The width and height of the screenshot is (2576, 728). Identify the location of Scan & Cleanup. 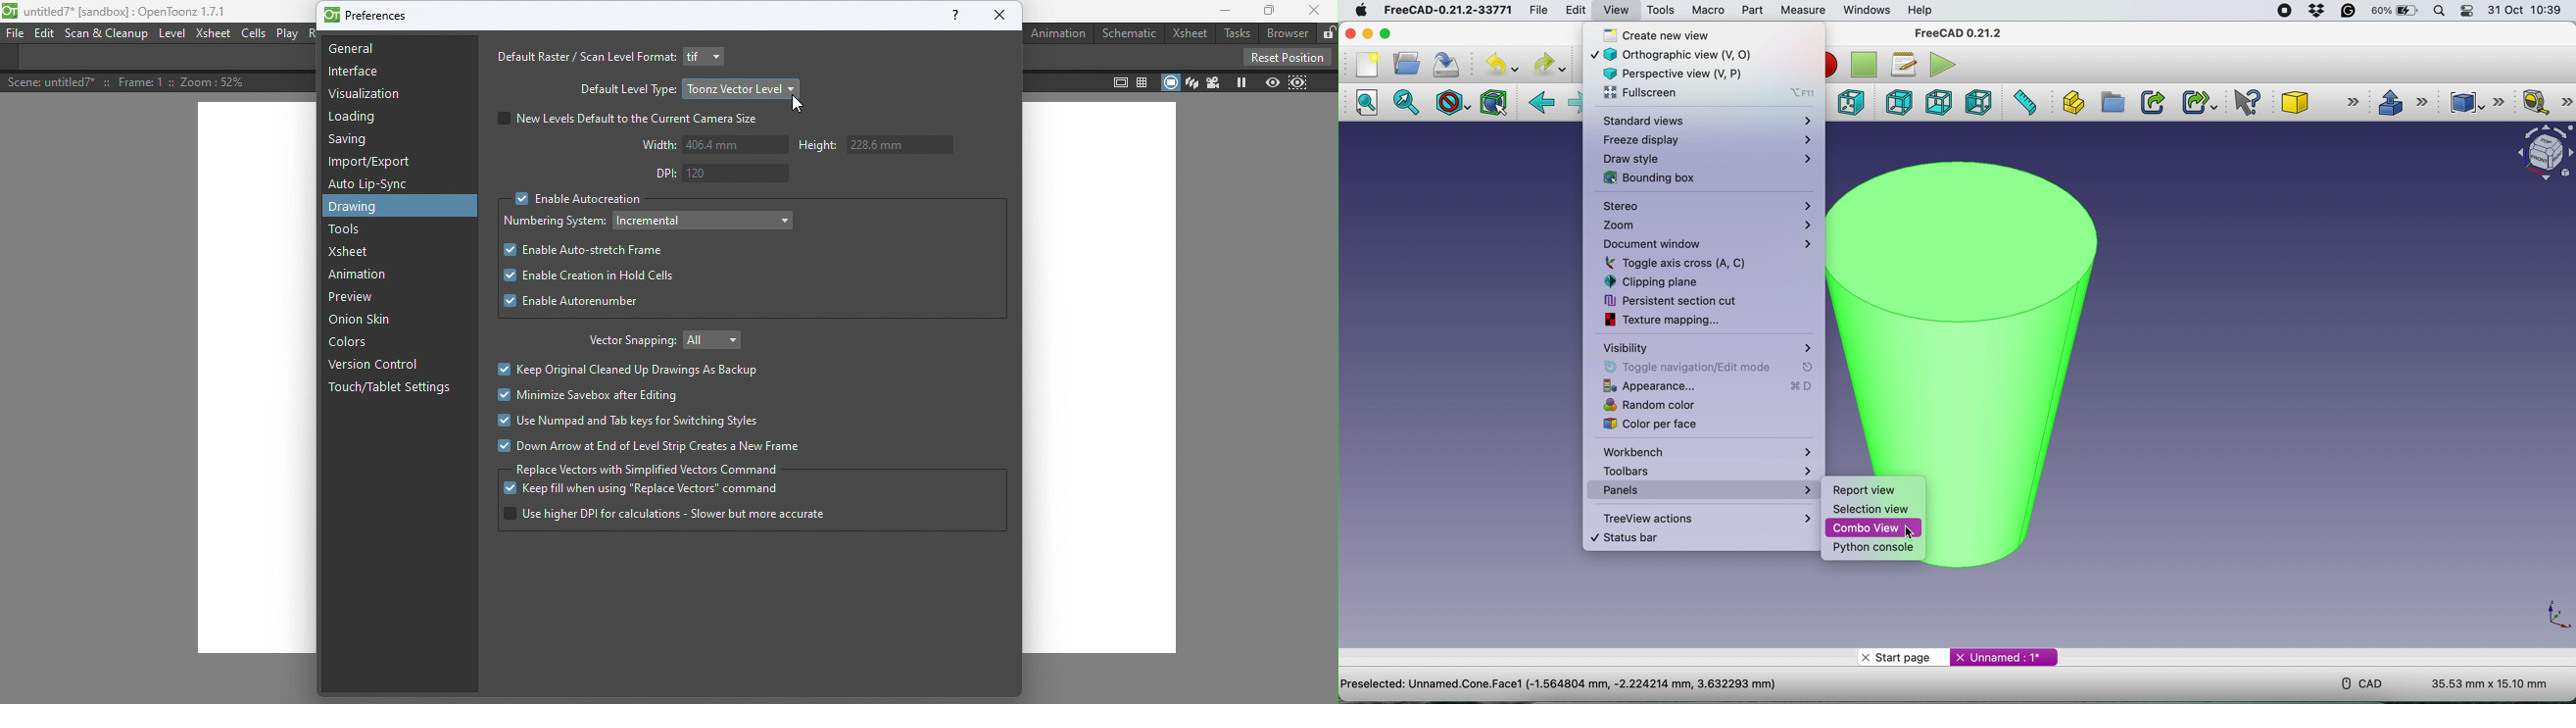
(109, 36).